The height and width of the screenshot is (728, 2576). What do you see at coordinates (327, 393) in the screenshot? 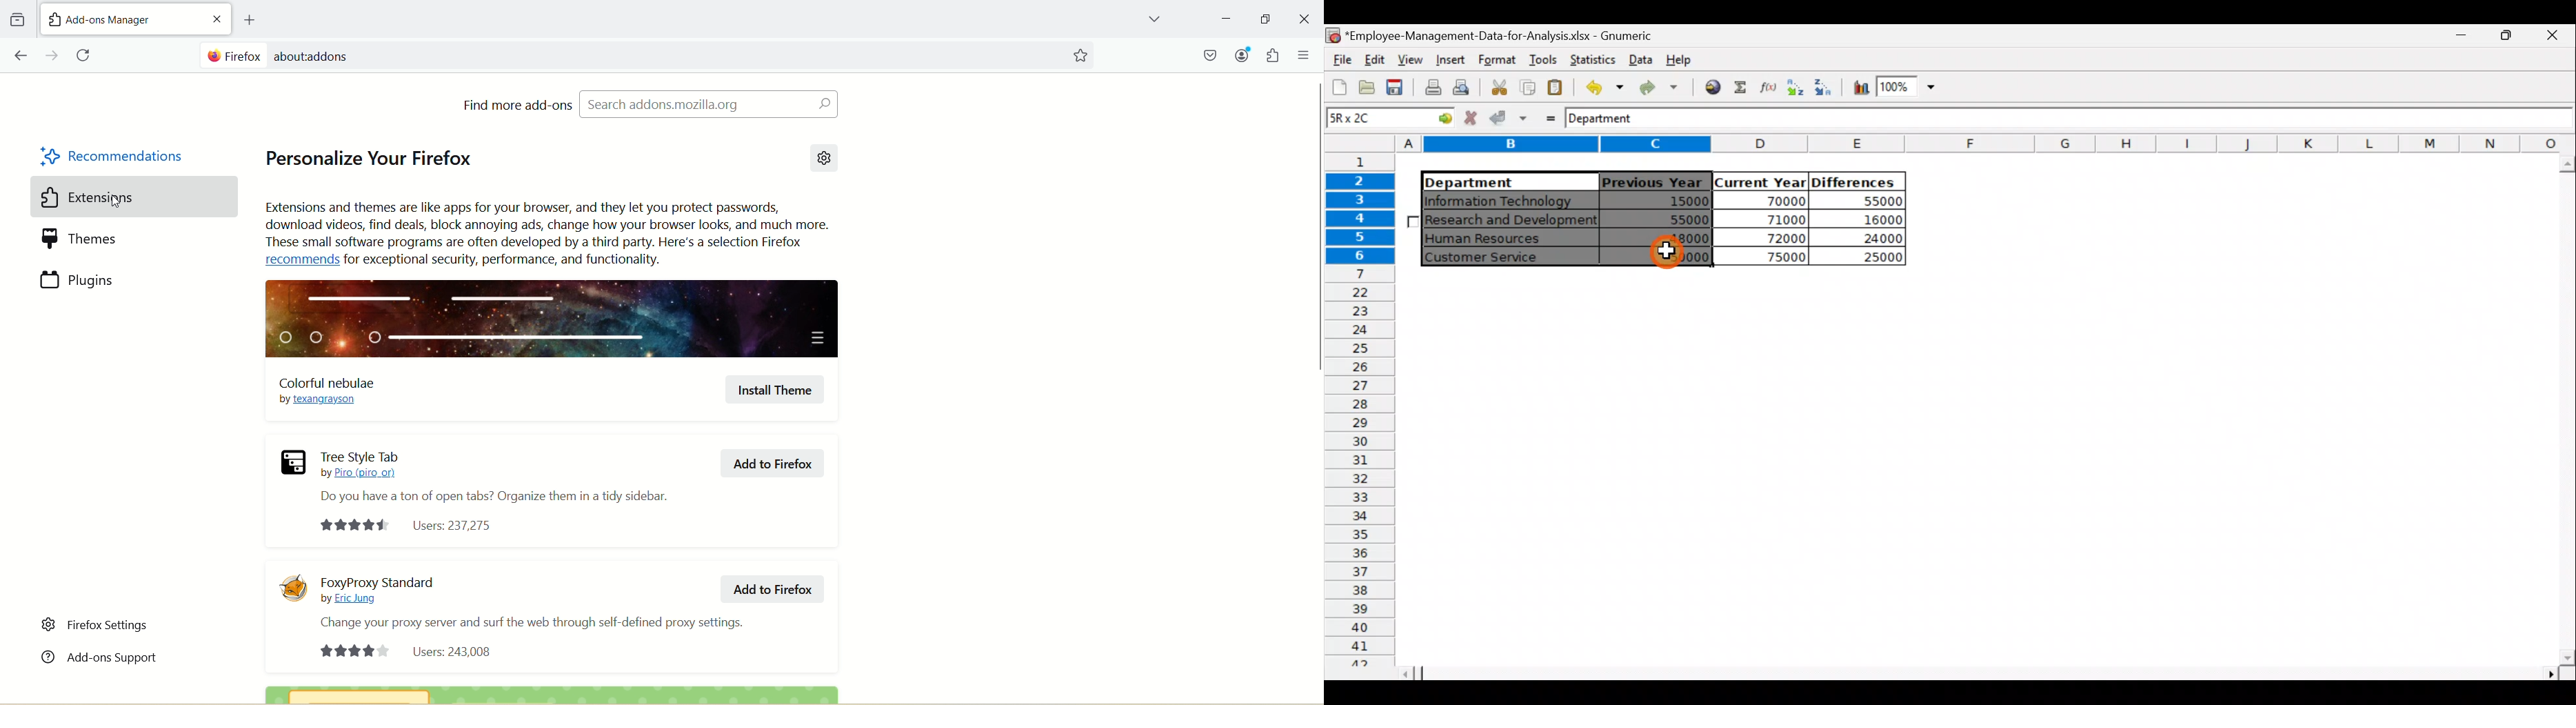
I see `Colorful nebulae` at bounding box center [327, 393].